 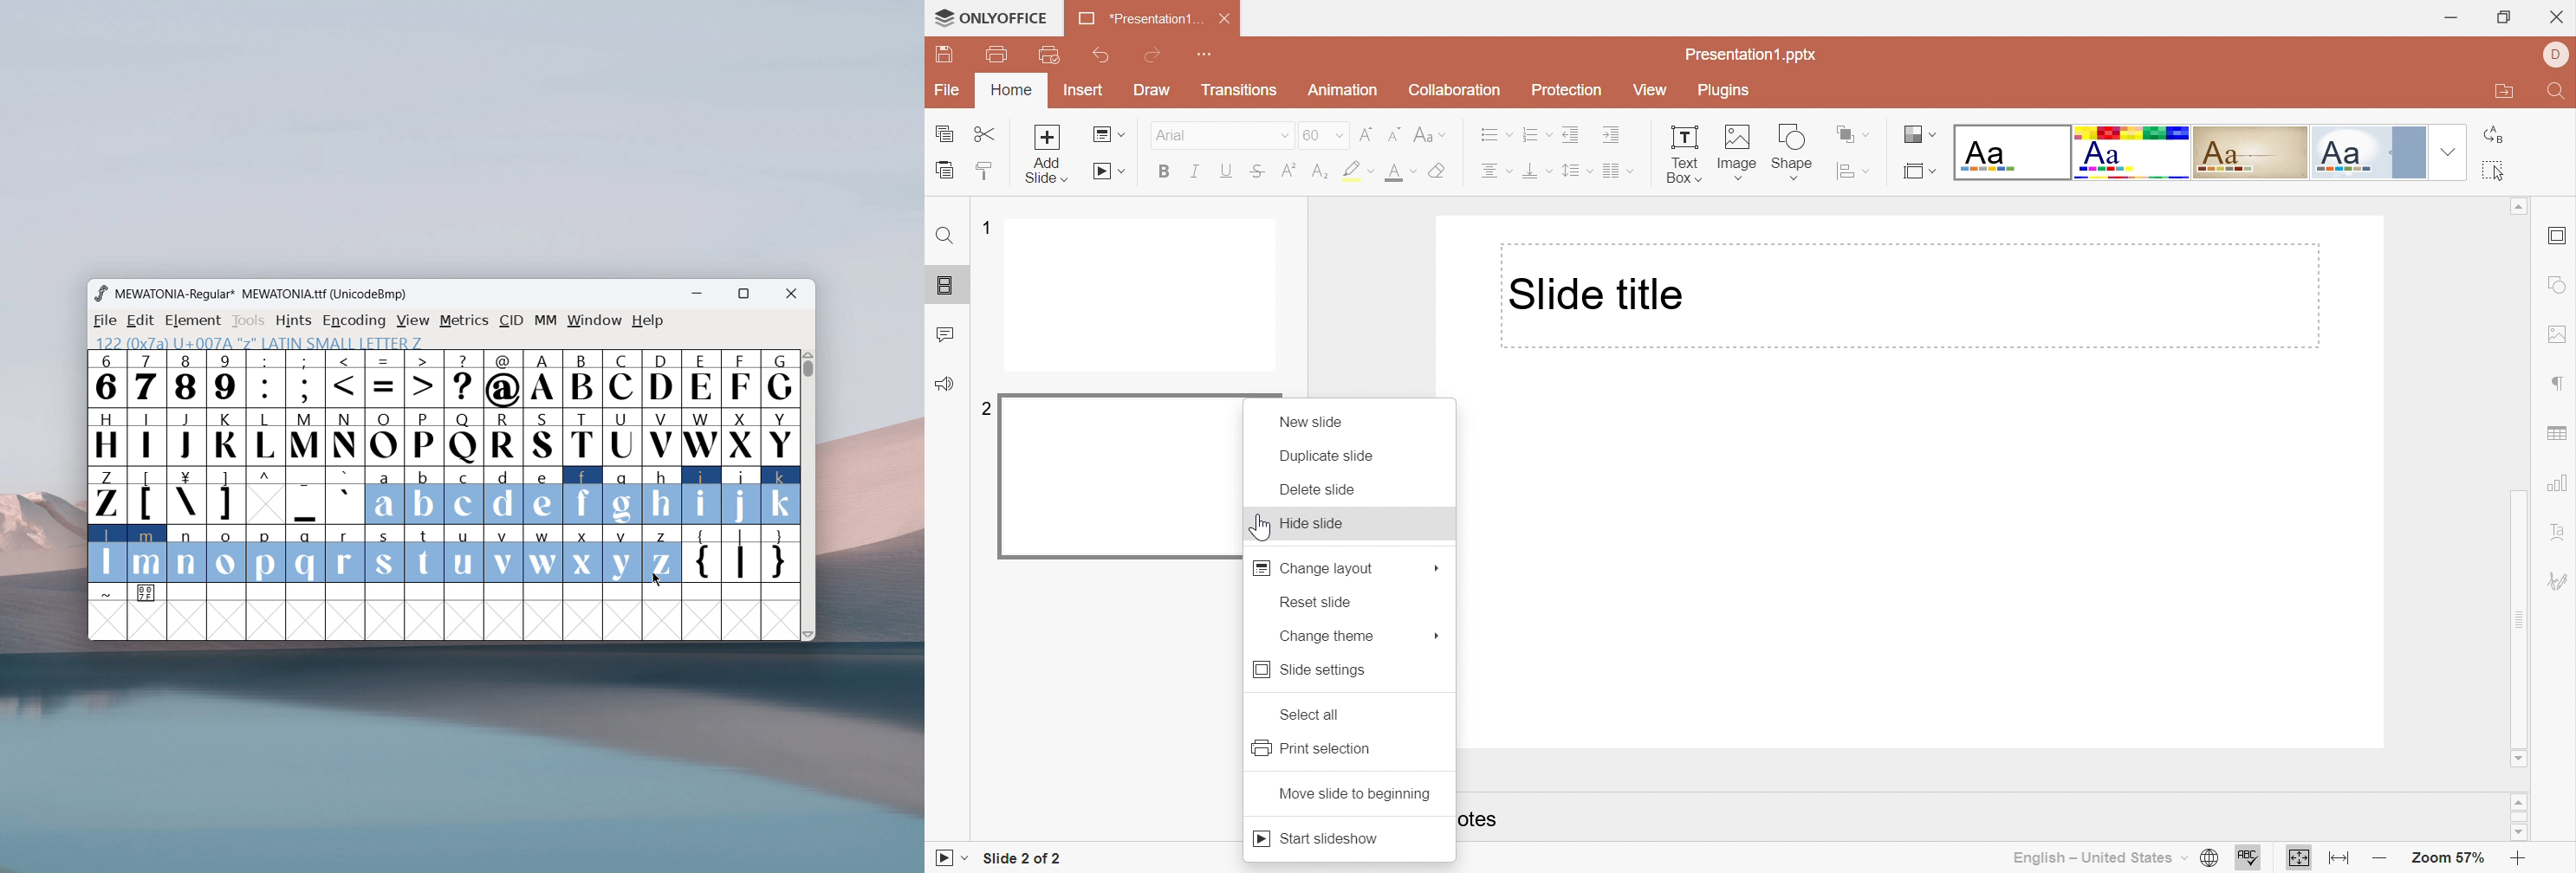 What do you see at coordinates (2248, 153) in the screenshot?
I see `Classic` at bounding box center [2248, 153].